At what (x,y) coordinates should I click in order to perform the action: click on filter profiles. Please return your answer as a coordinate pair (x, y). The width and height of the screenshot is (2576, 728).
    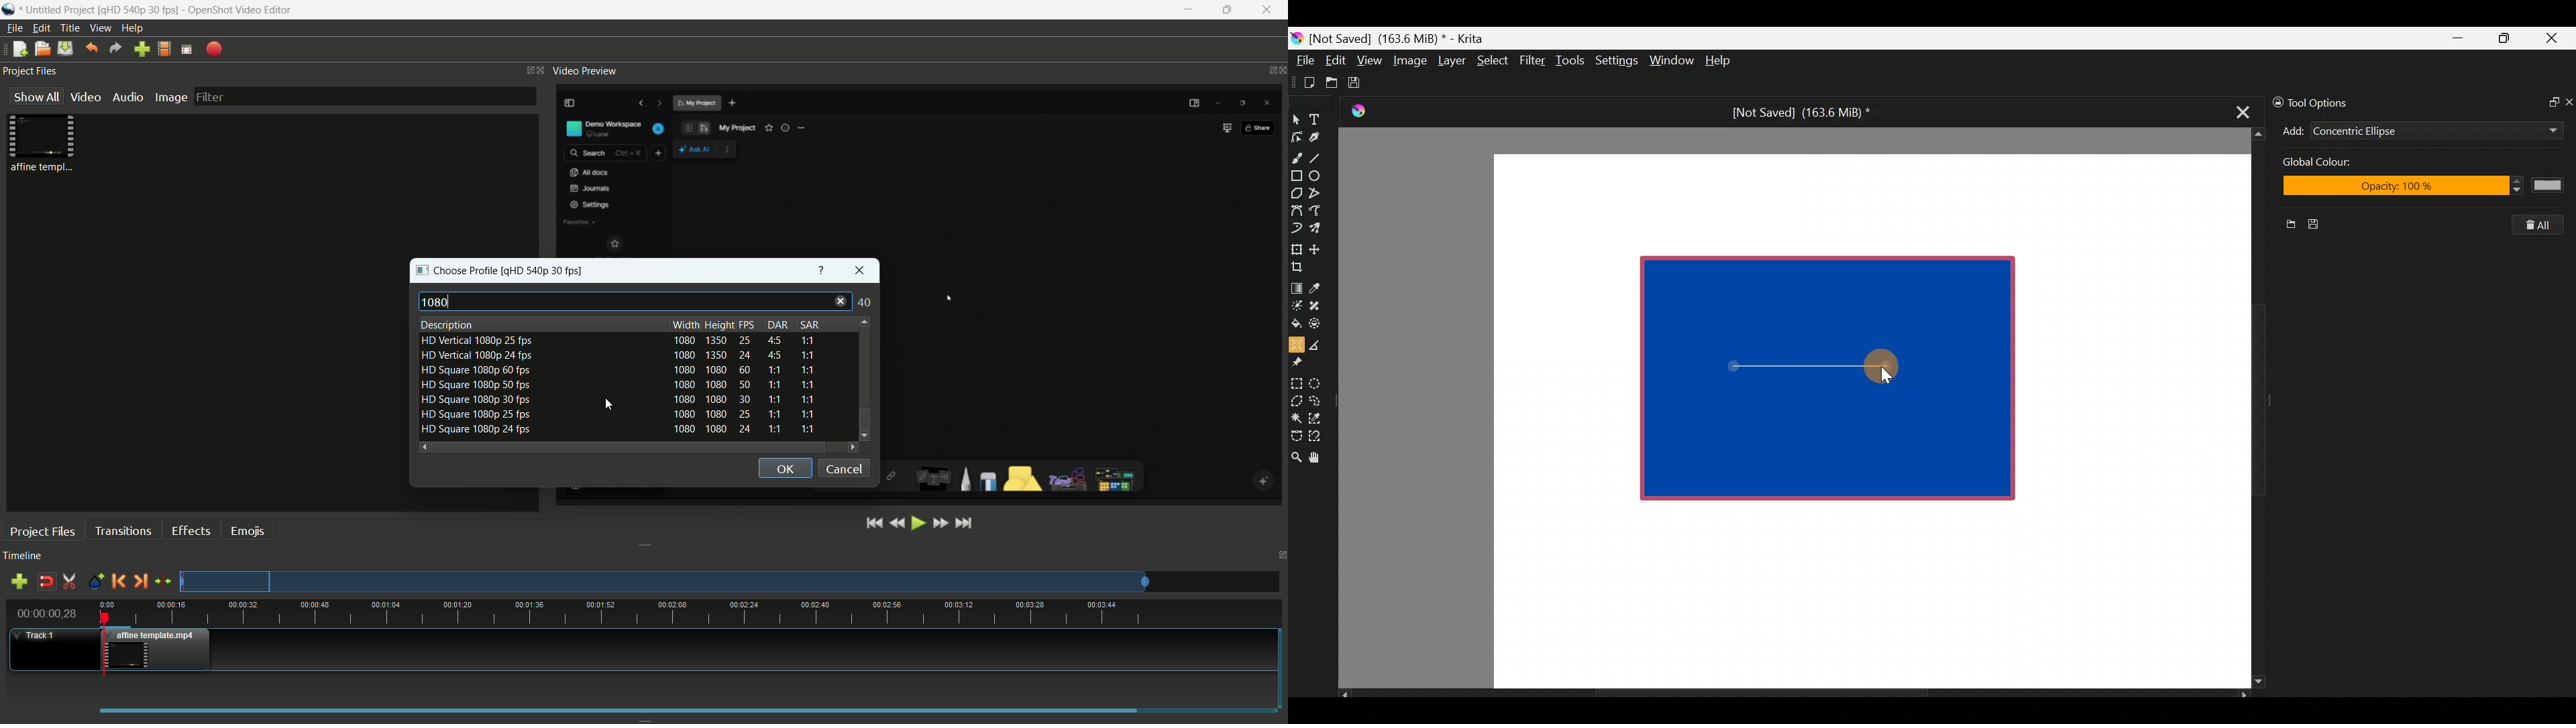
    Looking at the image, I should click on (631, 301).